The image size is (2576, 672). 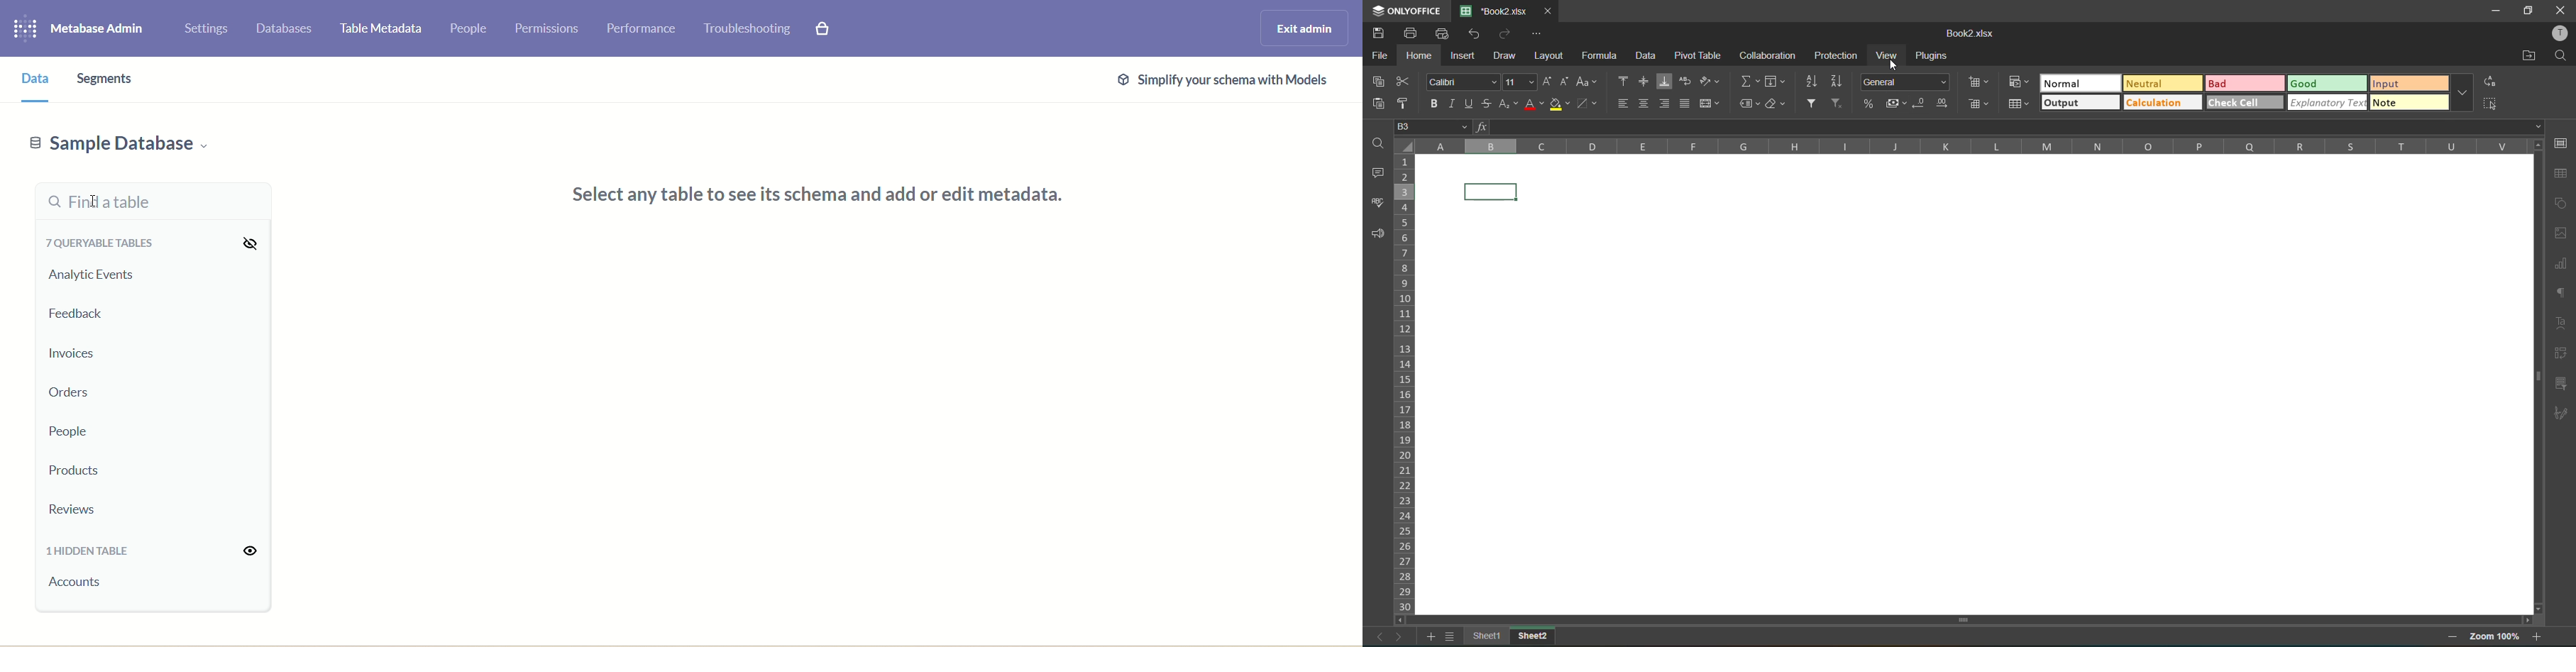 I want to click on replace, so click(x=2488, y=82).